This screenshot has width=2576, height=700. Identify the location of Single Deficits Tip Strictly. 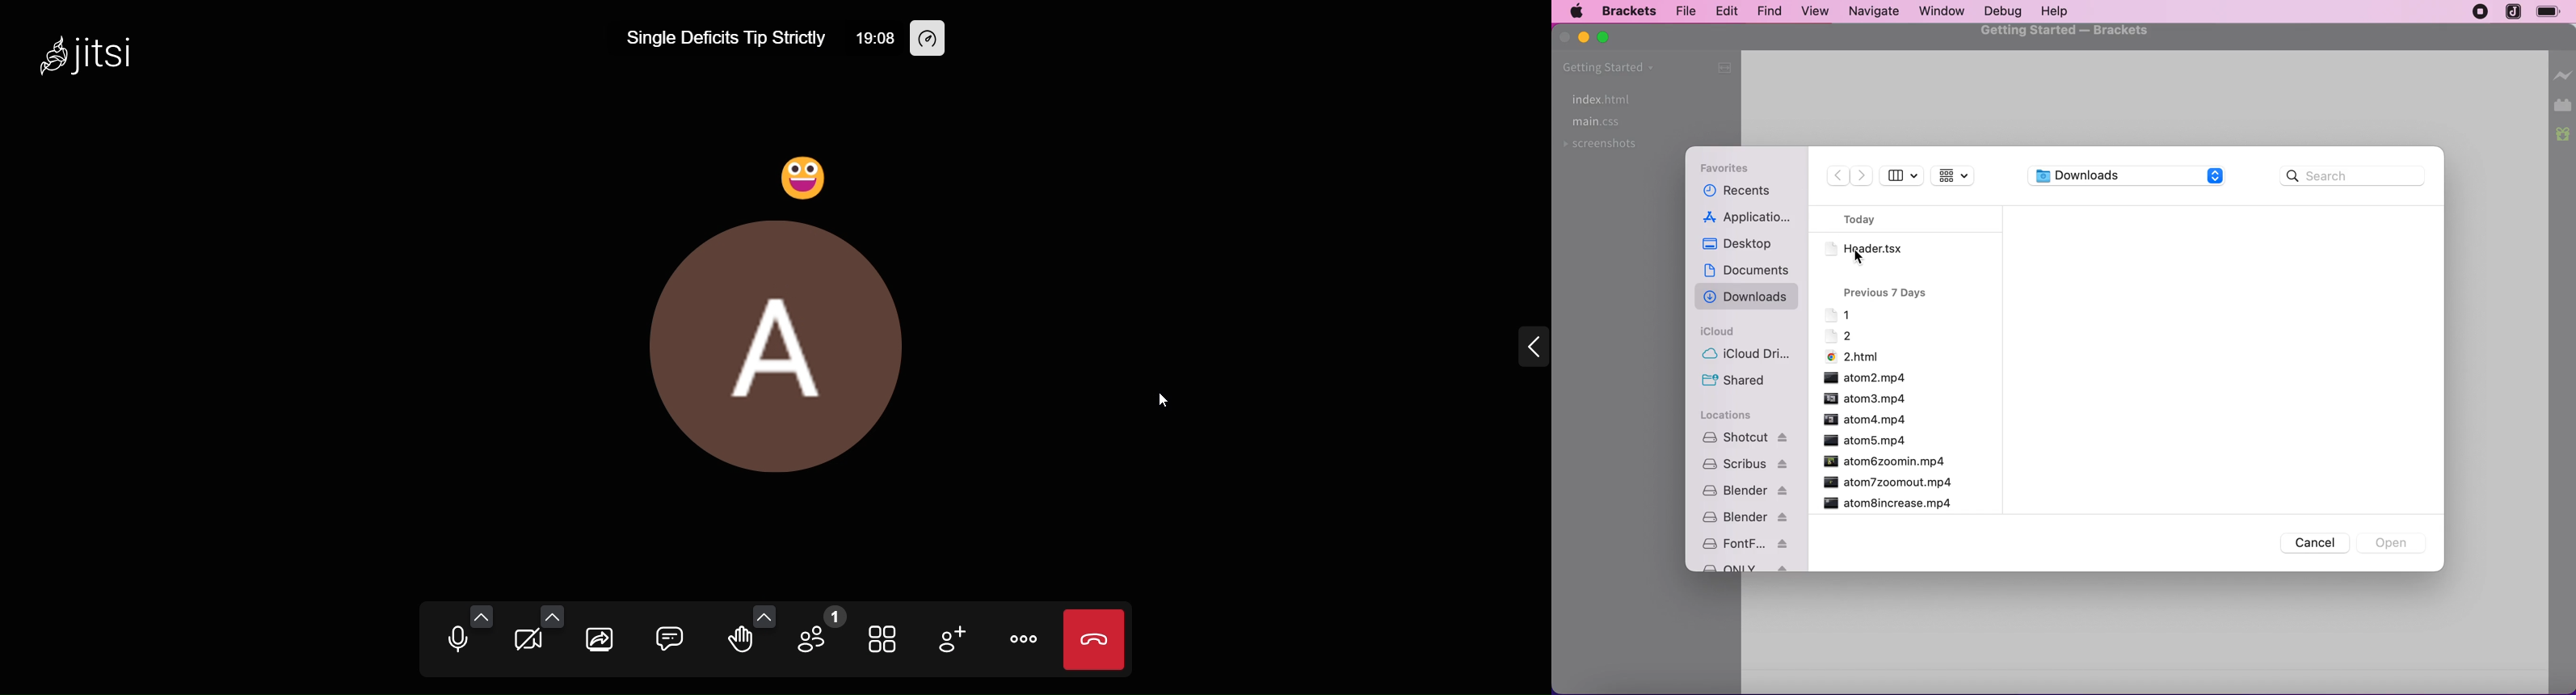
(722, 39).